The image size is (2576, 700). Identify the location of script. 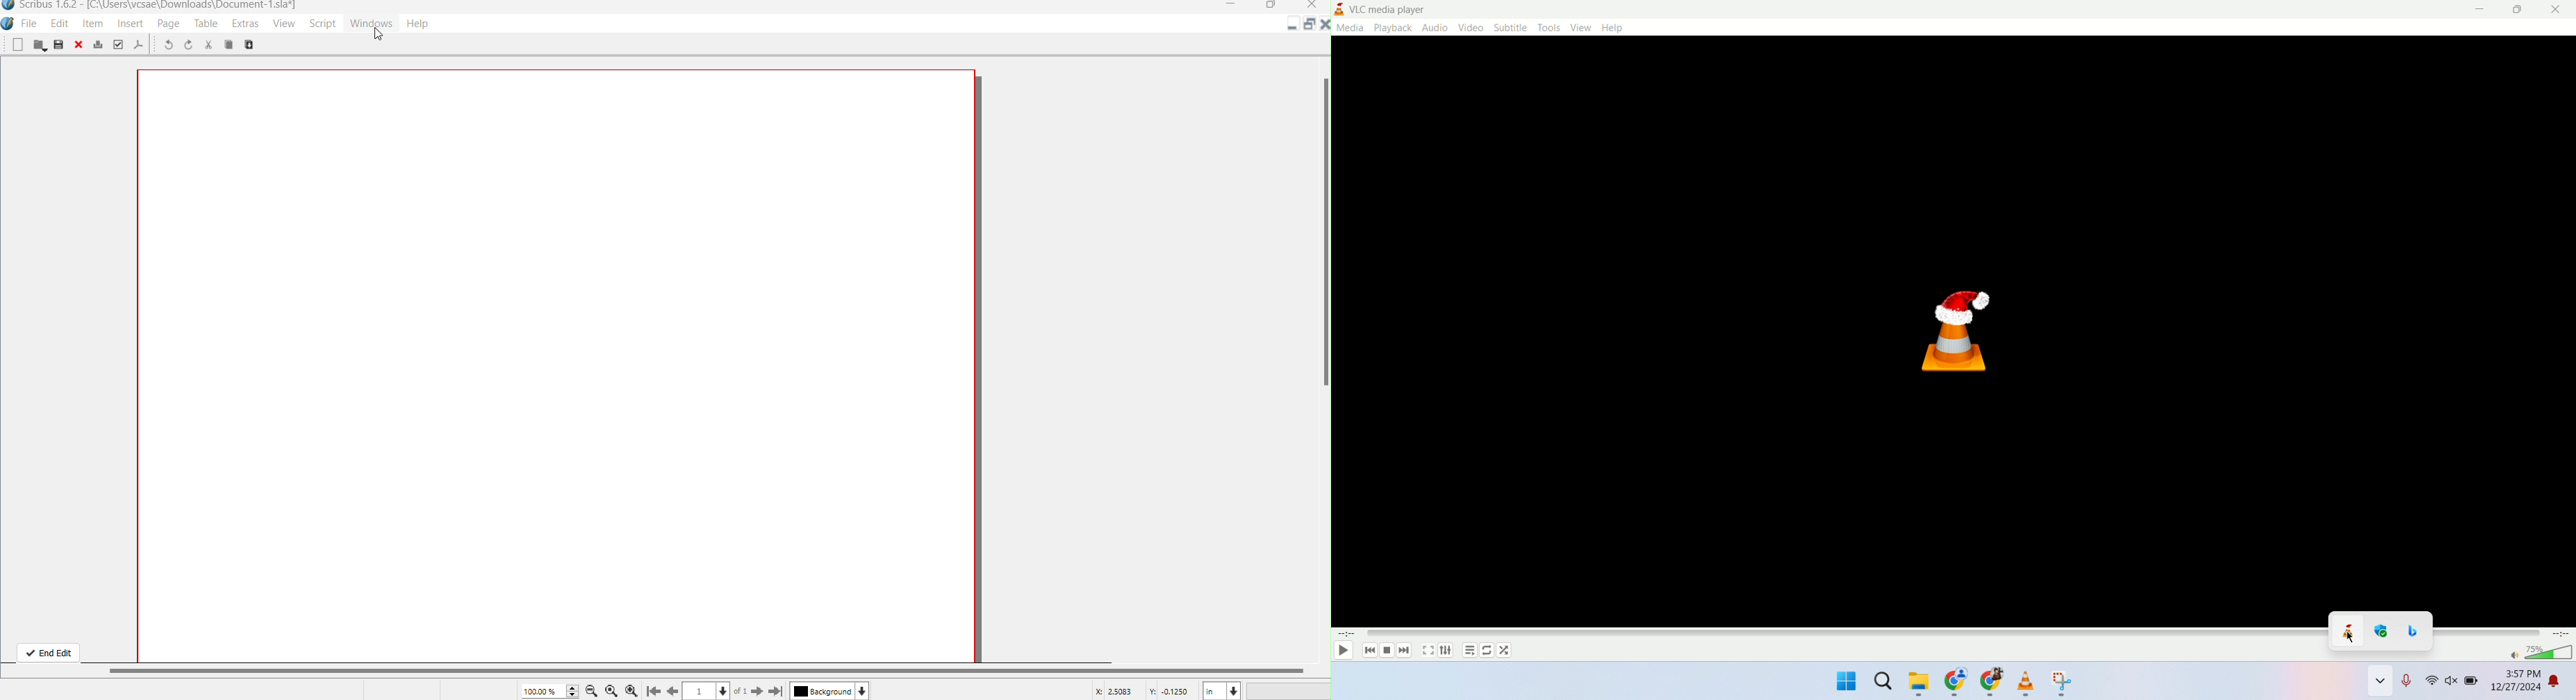
(322, 24).